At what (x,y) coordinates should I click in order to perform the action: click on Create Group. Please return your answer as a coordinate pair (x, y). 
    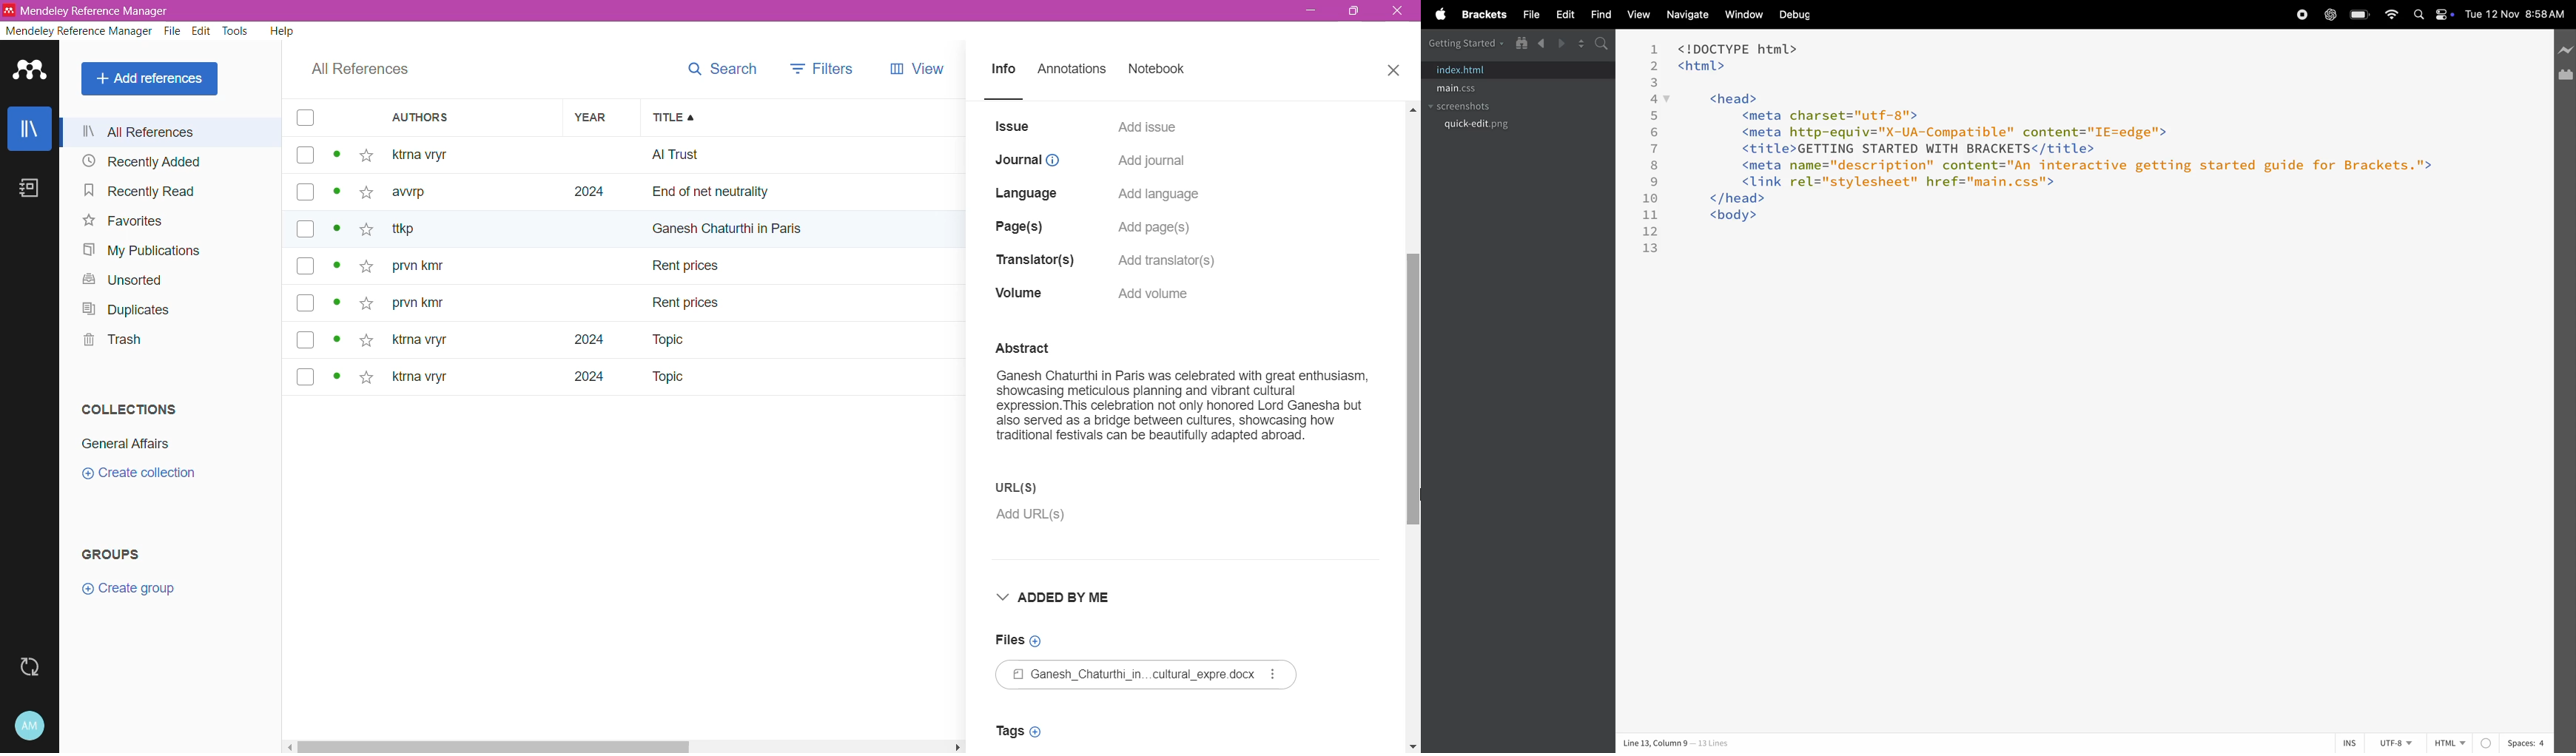
    Looking at the image, I should click on (136, 590).